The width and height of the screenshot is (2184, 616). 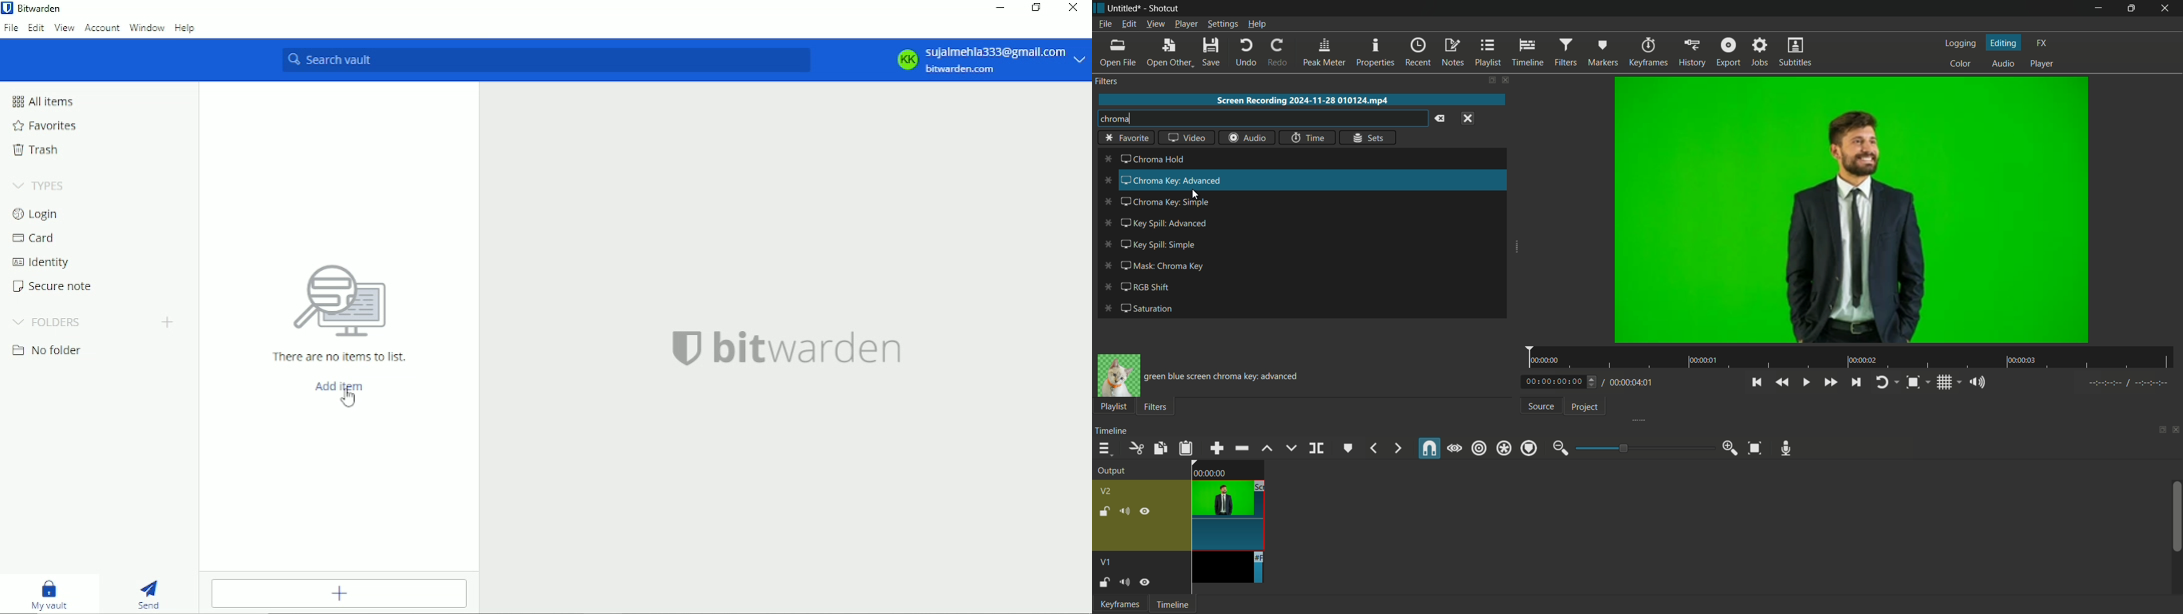 I want to click on imported video, so click(x=1852, y=210).